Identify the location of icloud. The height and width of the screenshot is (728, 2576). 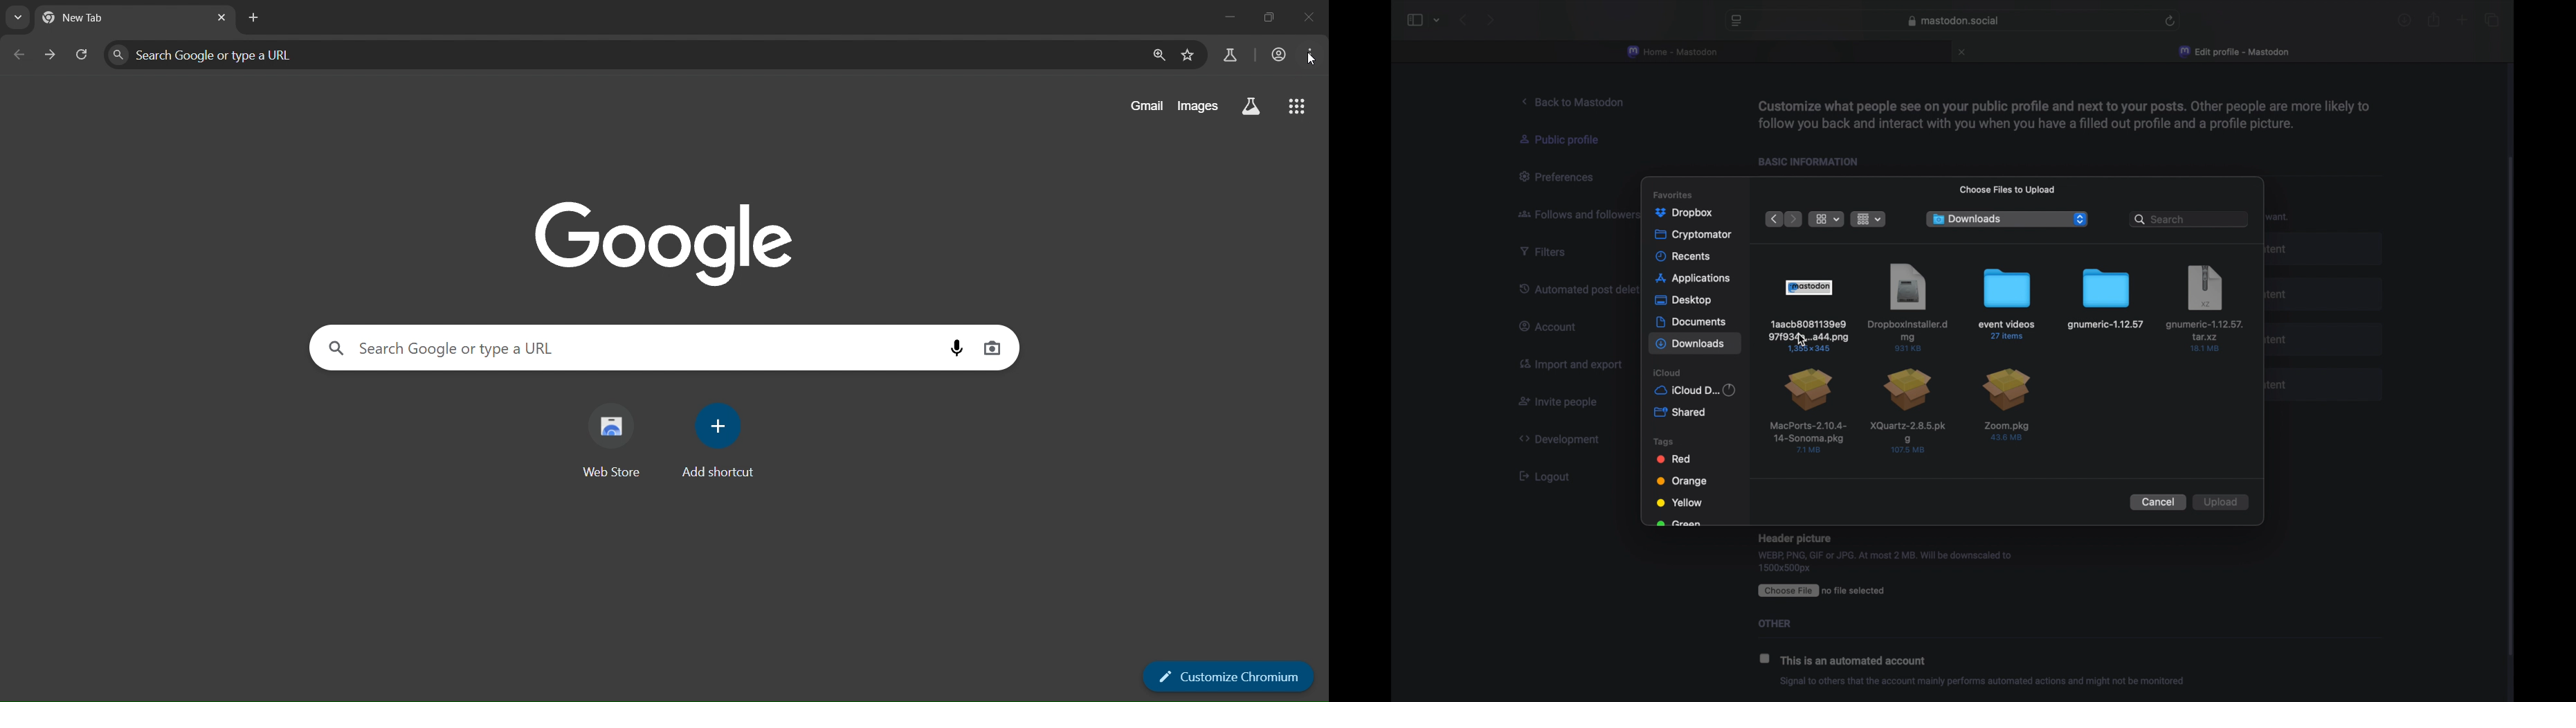
(1668, 372).